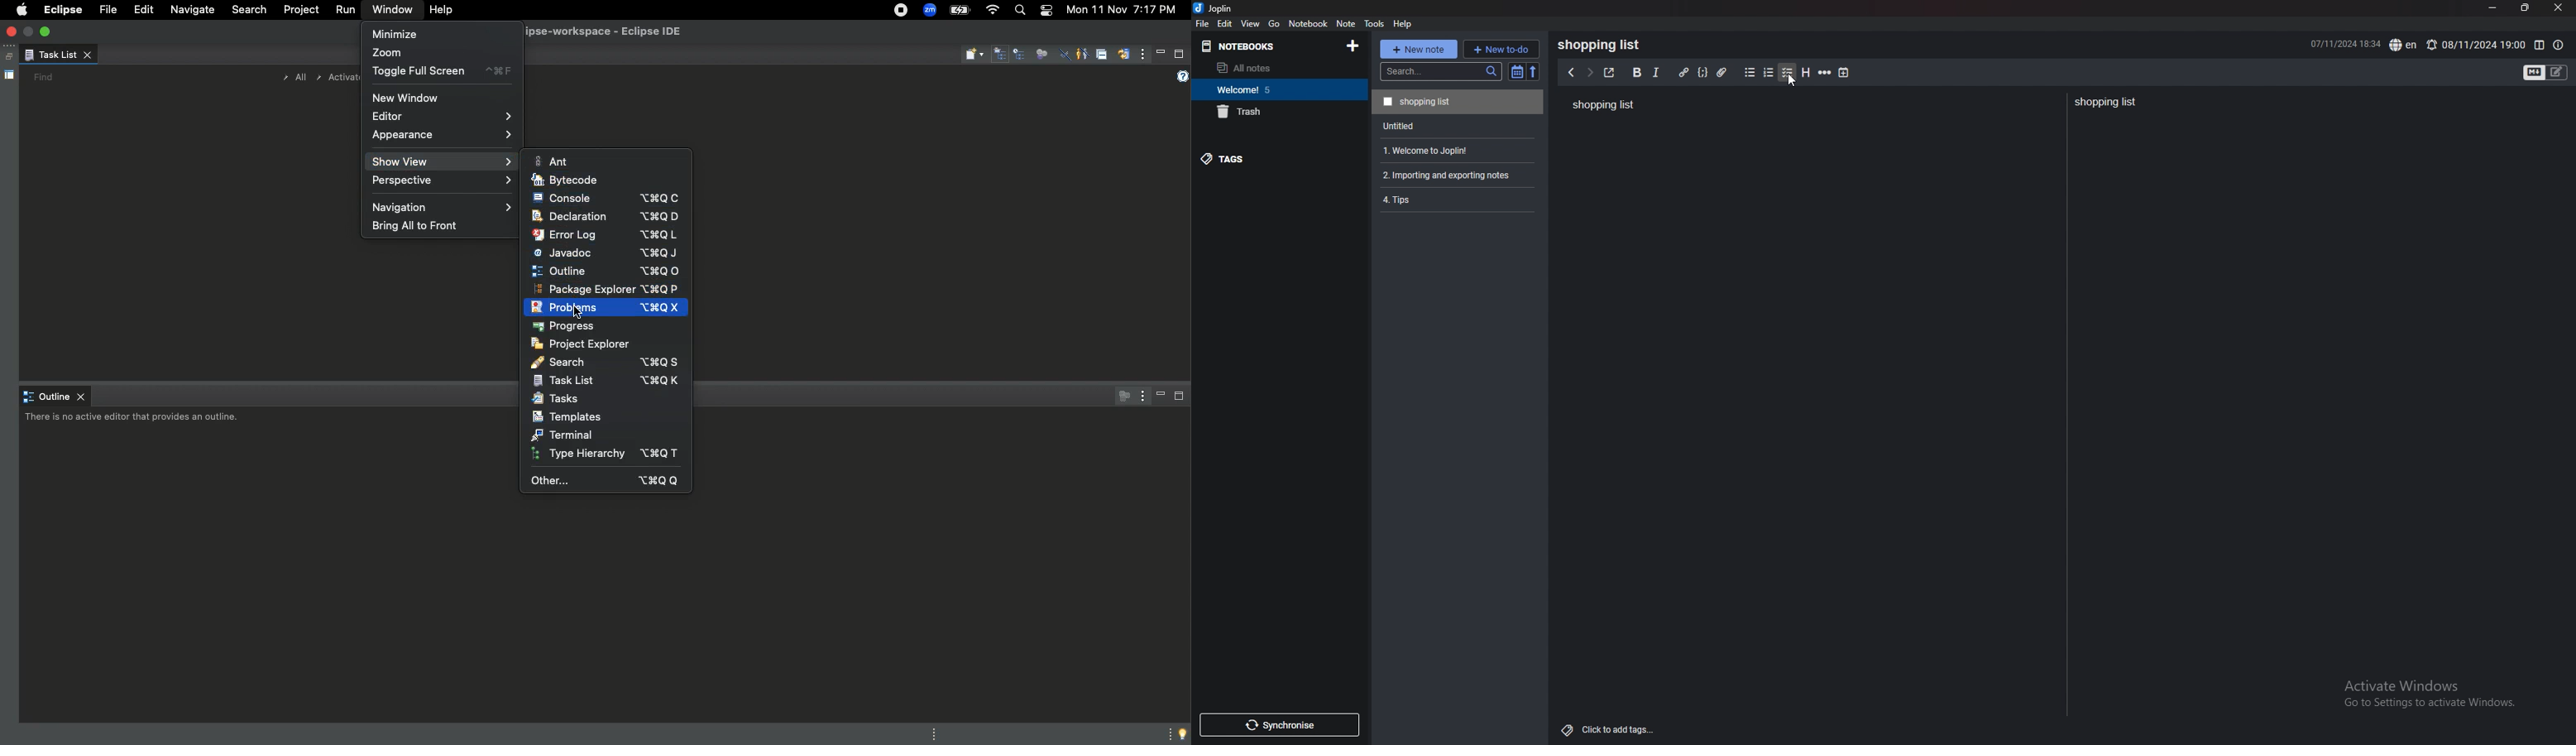 The image size is (2576, 756). Describe the element at coordinates (1166, 733) in the screenshot. I see `more` at that location.